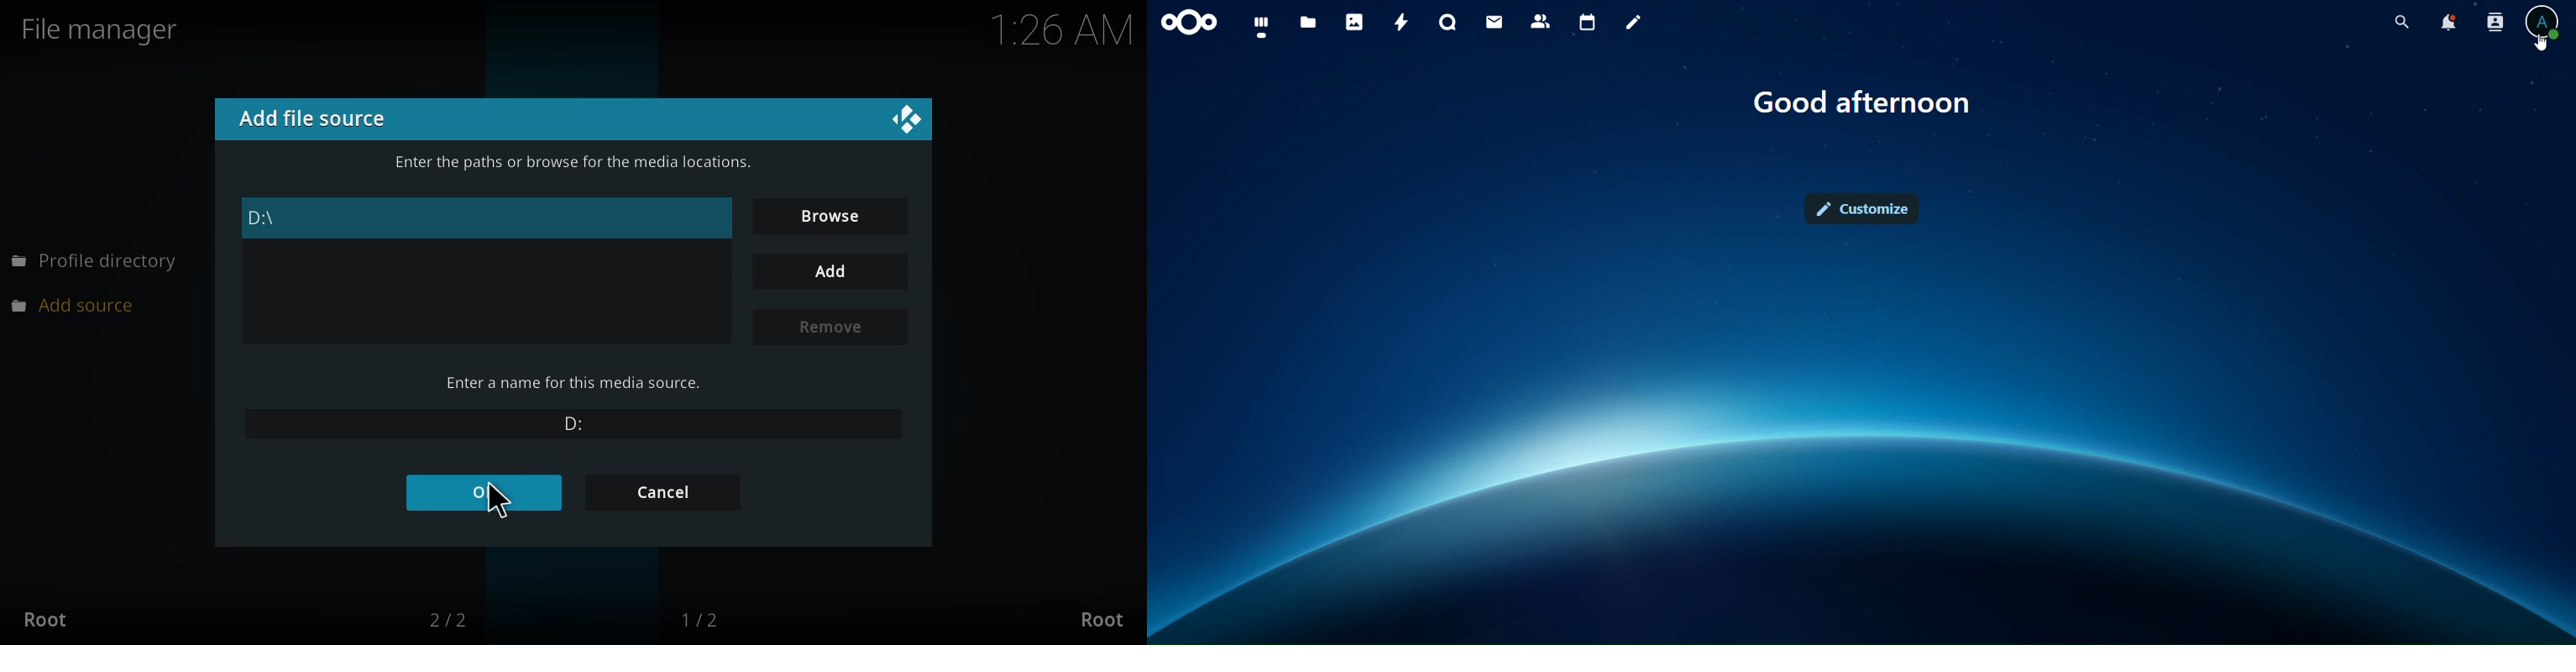 This screenshot has height=672, width=2576. I want to click on d, so click(568, 421).